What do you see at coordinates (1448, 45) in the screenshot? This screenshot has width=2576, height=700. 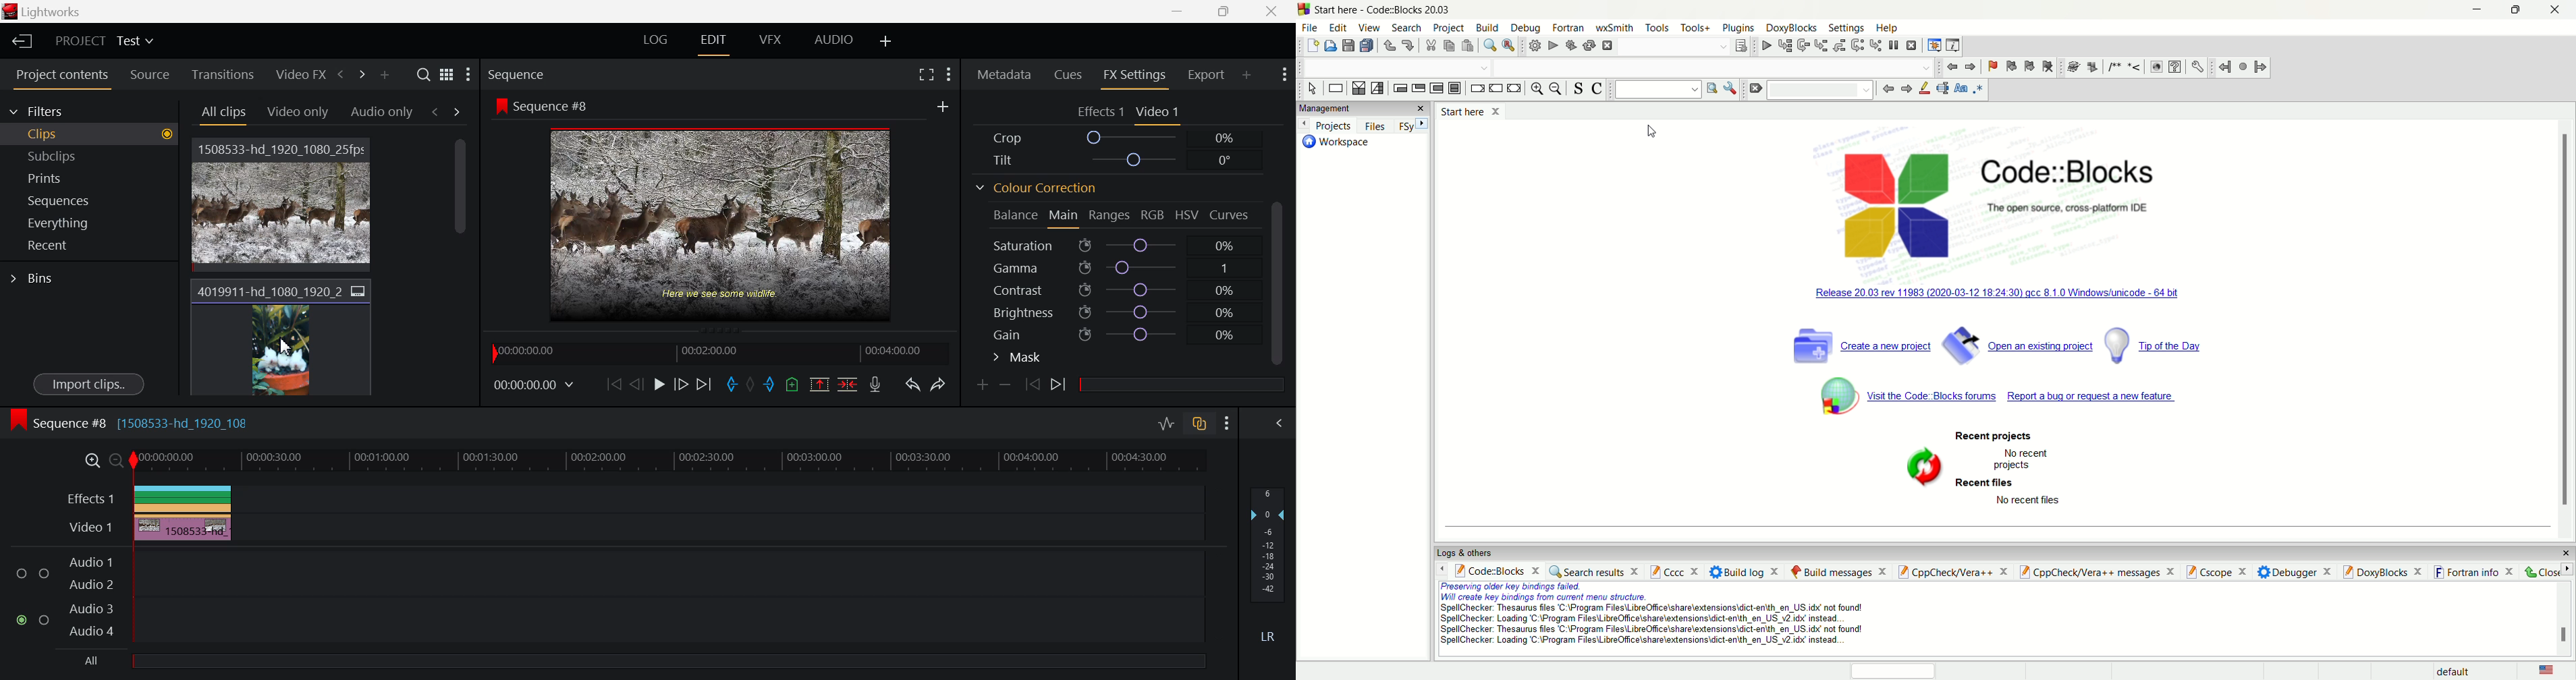 I see `copy` at bounding box center [1448, 45].